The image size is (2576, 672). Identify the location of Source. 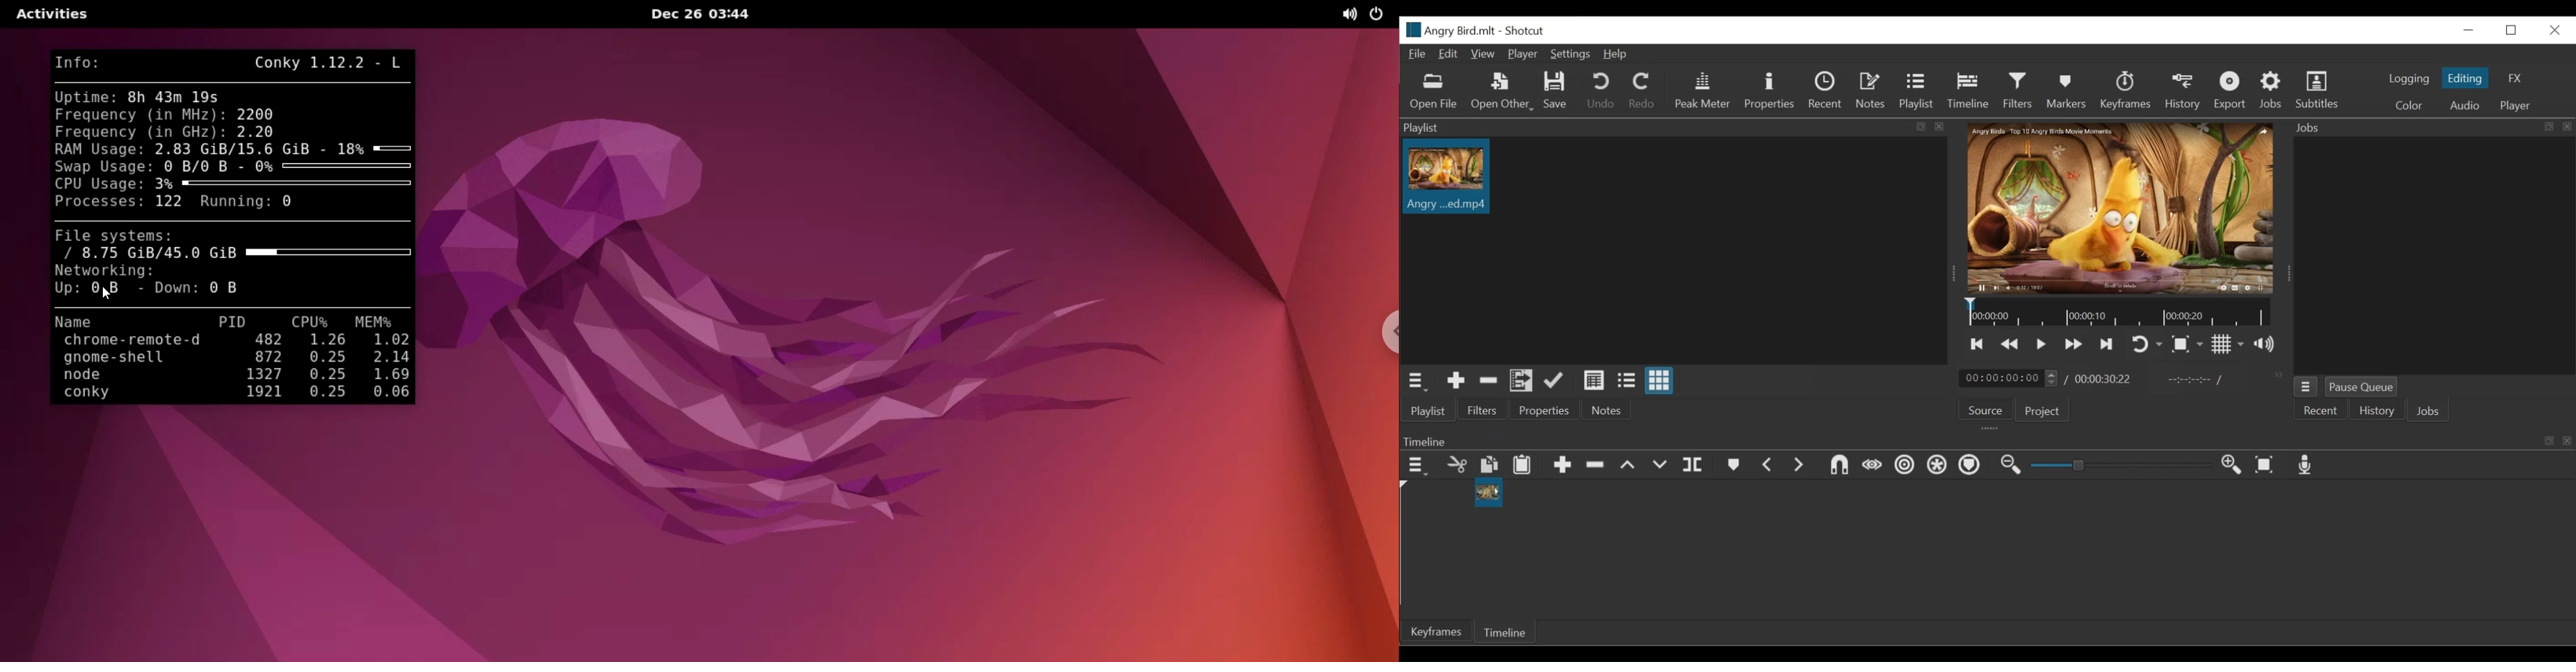
(1988, 409).